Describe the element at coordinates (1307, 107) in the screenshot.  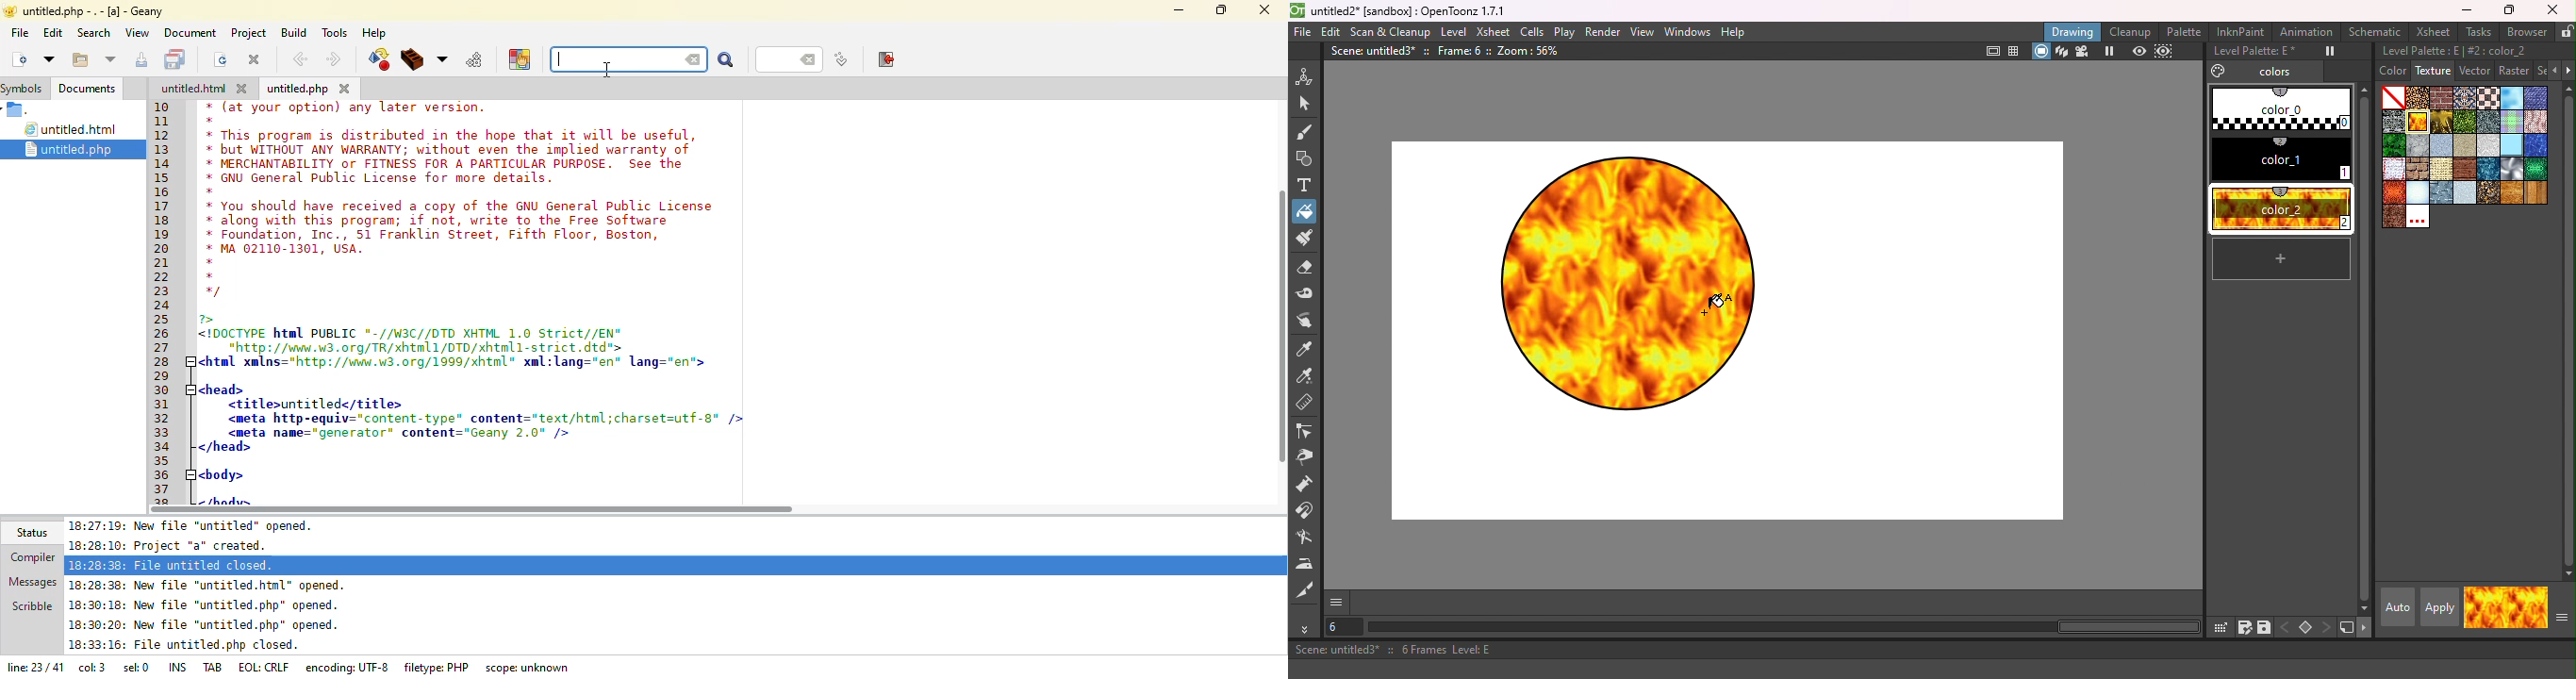
I see `Selection tool` at that location.